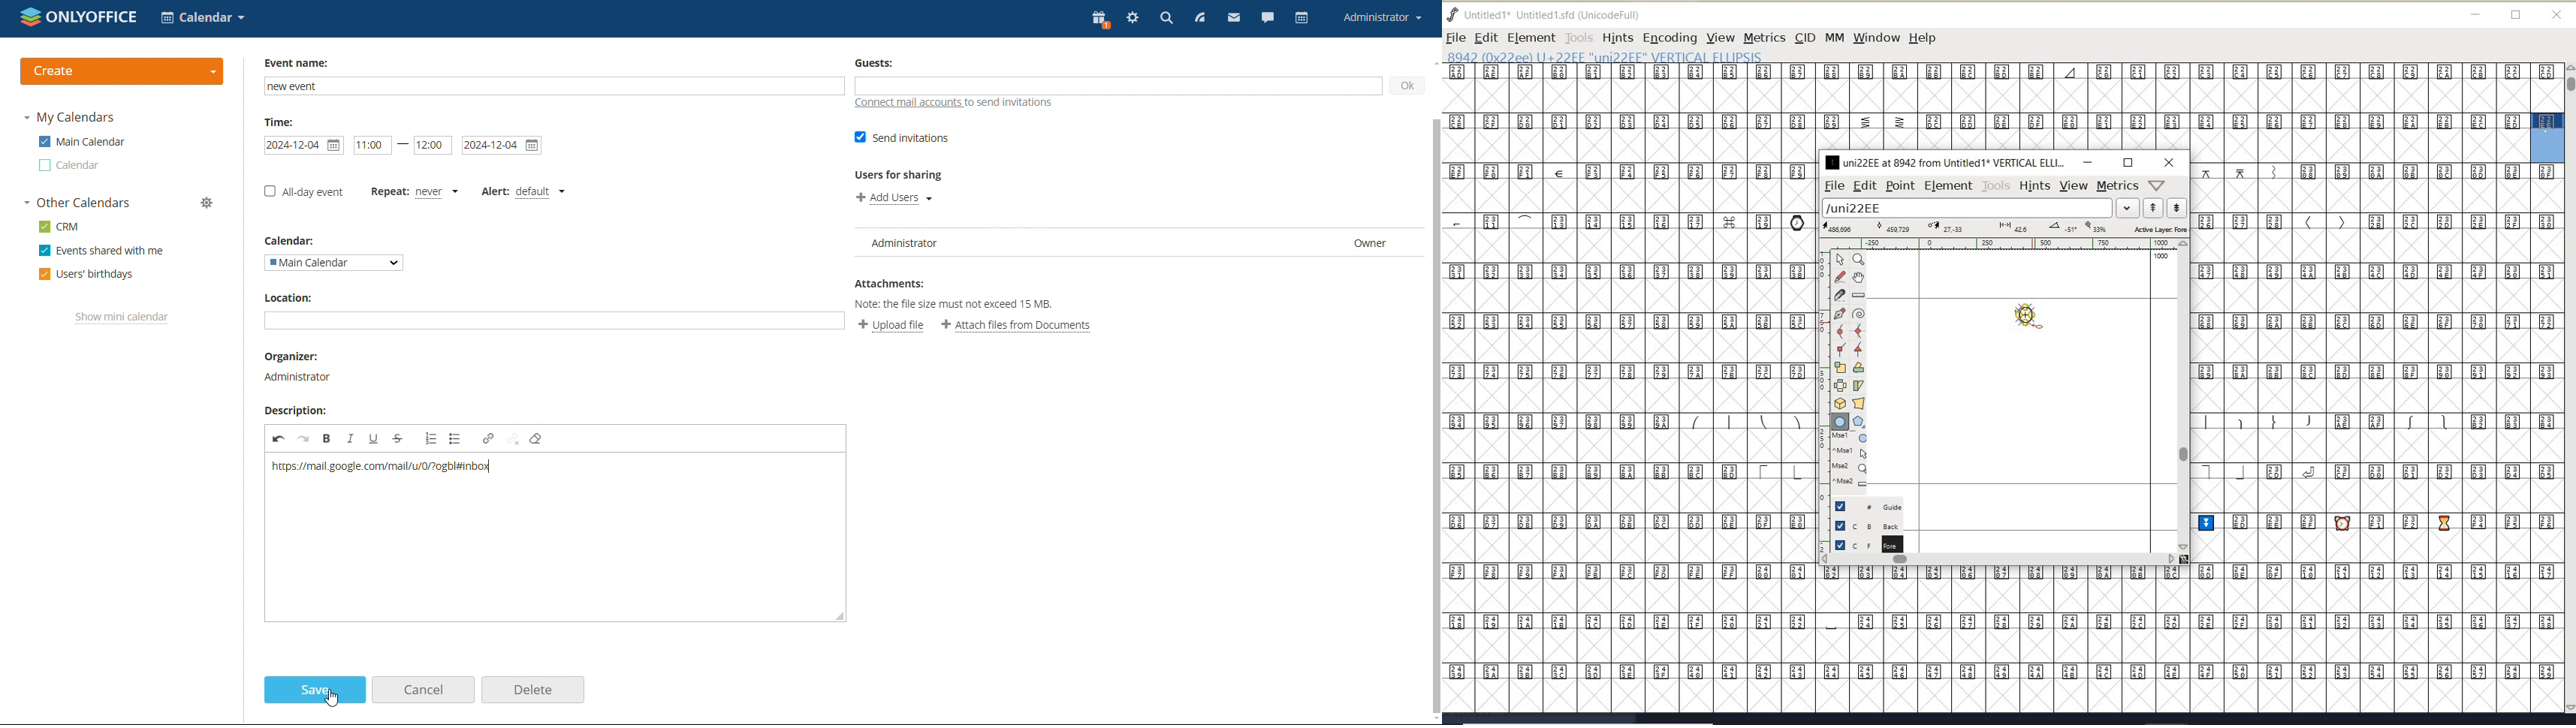 This screenshot has width=2576, height=728. Describe the element at coordinates (1867, 544) in the screenshot. I see `foreground` at that location.